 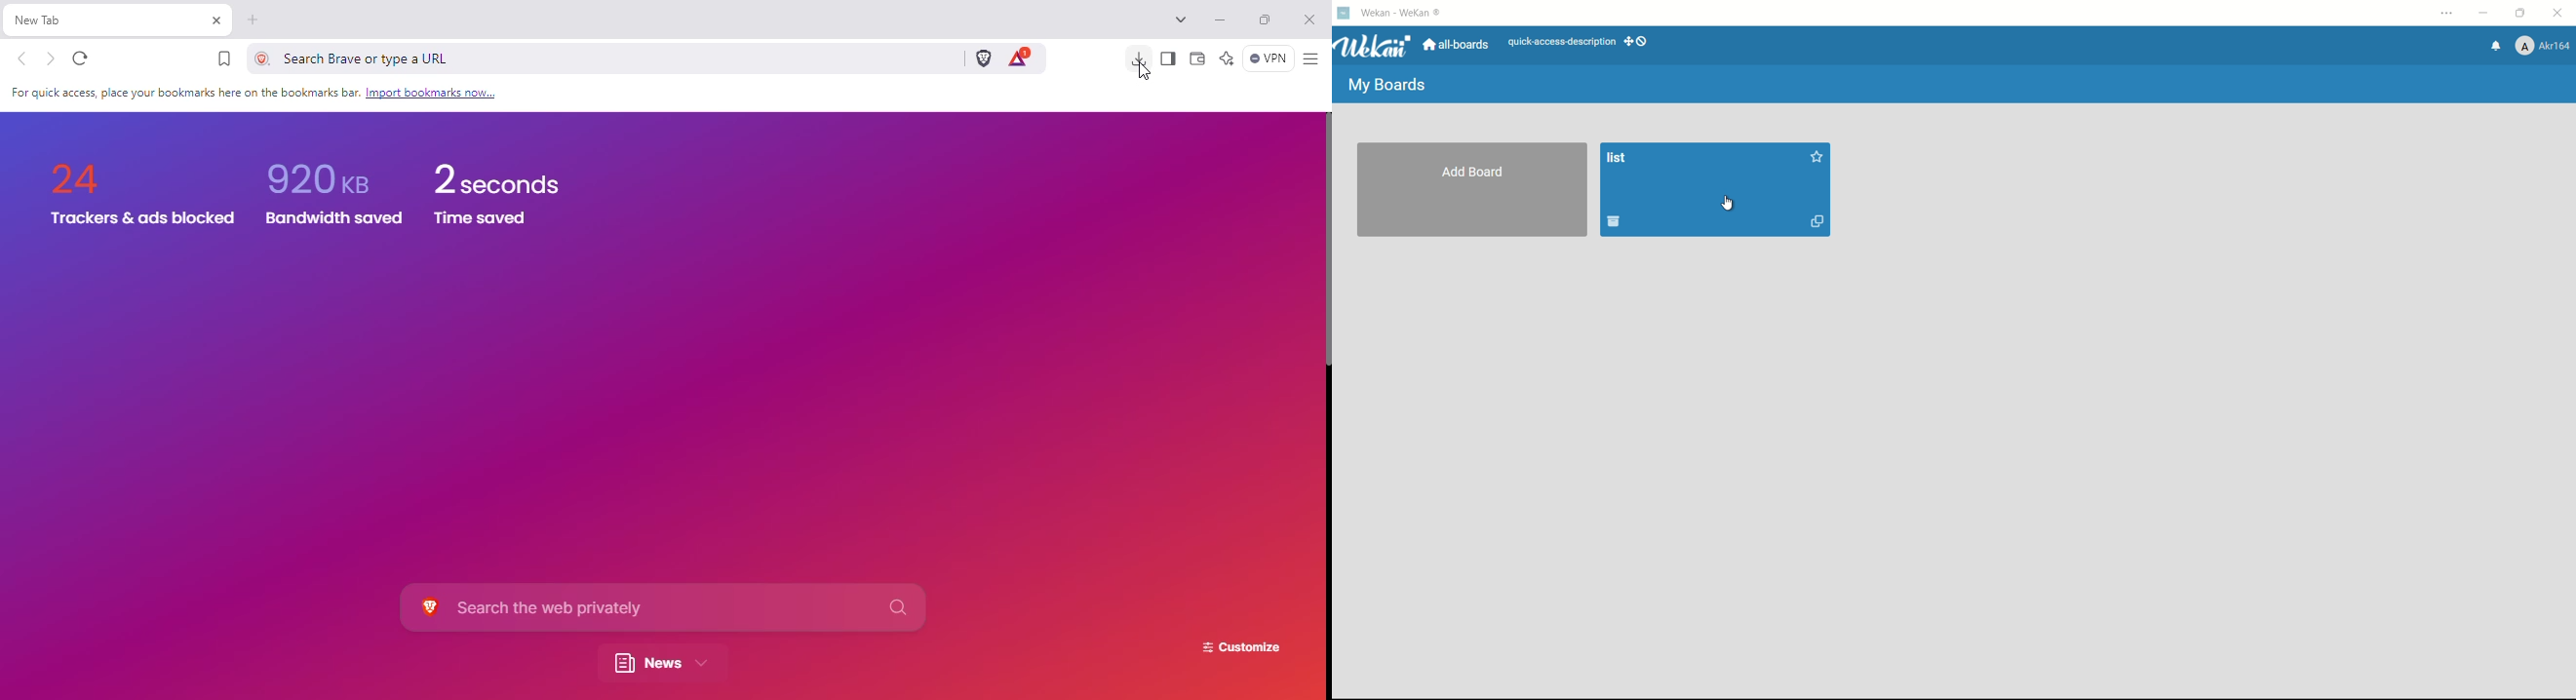 I want to click on wekan - wekan, so click(x=1404, y=13).